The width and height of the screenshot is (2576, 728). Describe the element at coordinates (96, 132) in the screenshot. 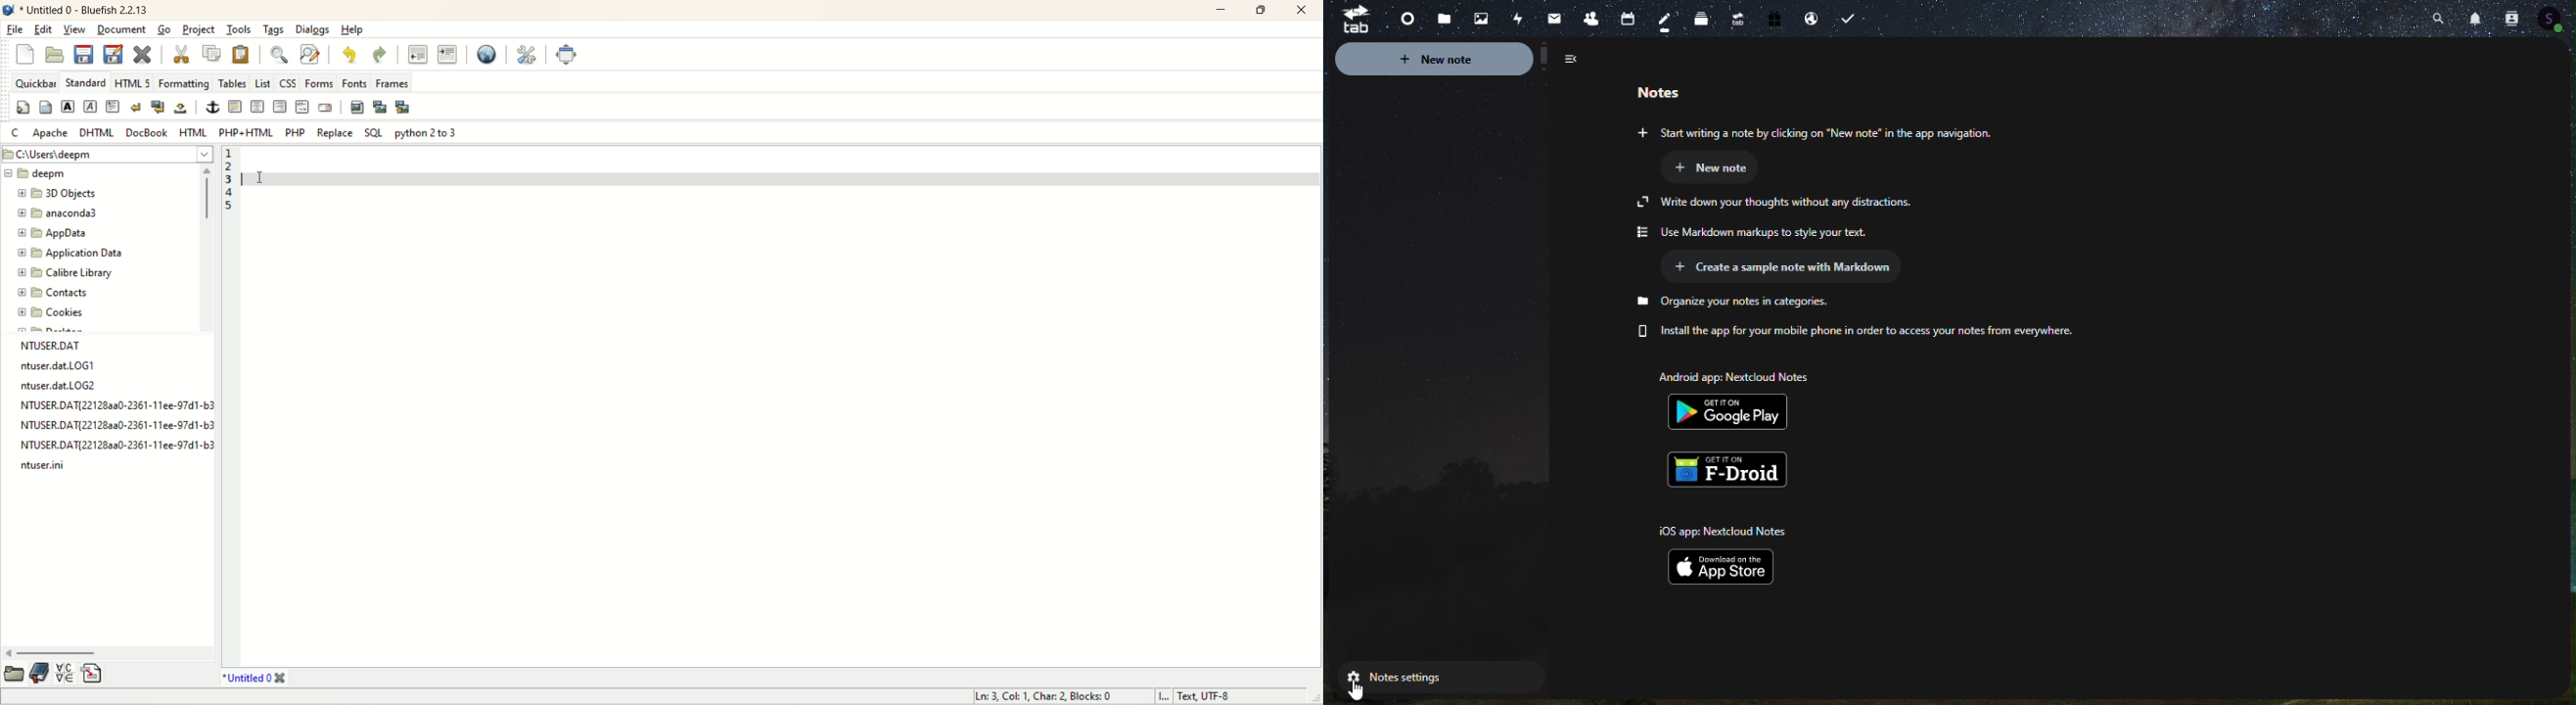

I see `DHTML` at that location.